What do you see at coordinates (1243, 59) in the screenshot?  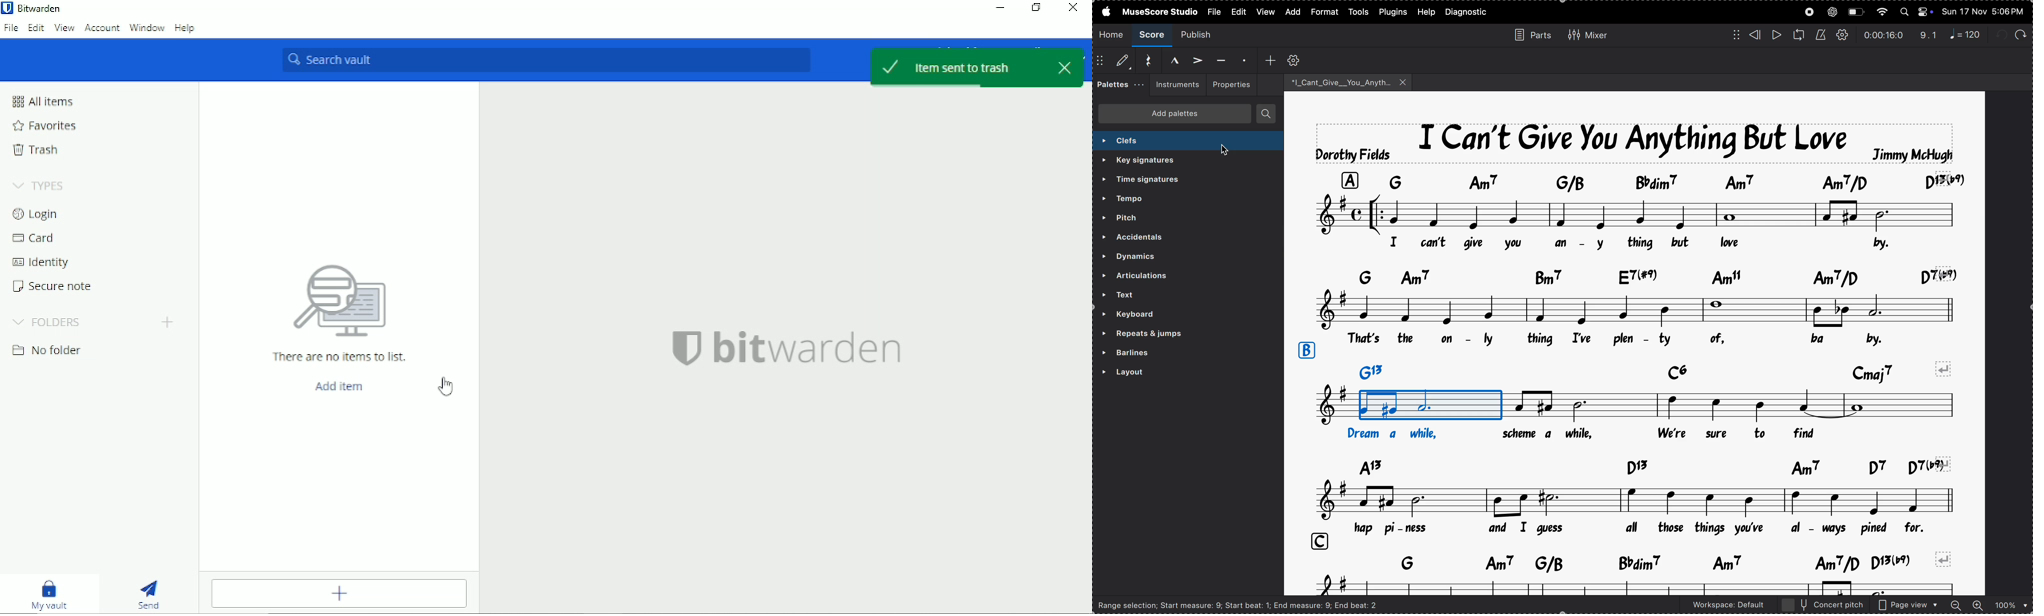 I see `staccato ` at bounding box center [1243, 59].